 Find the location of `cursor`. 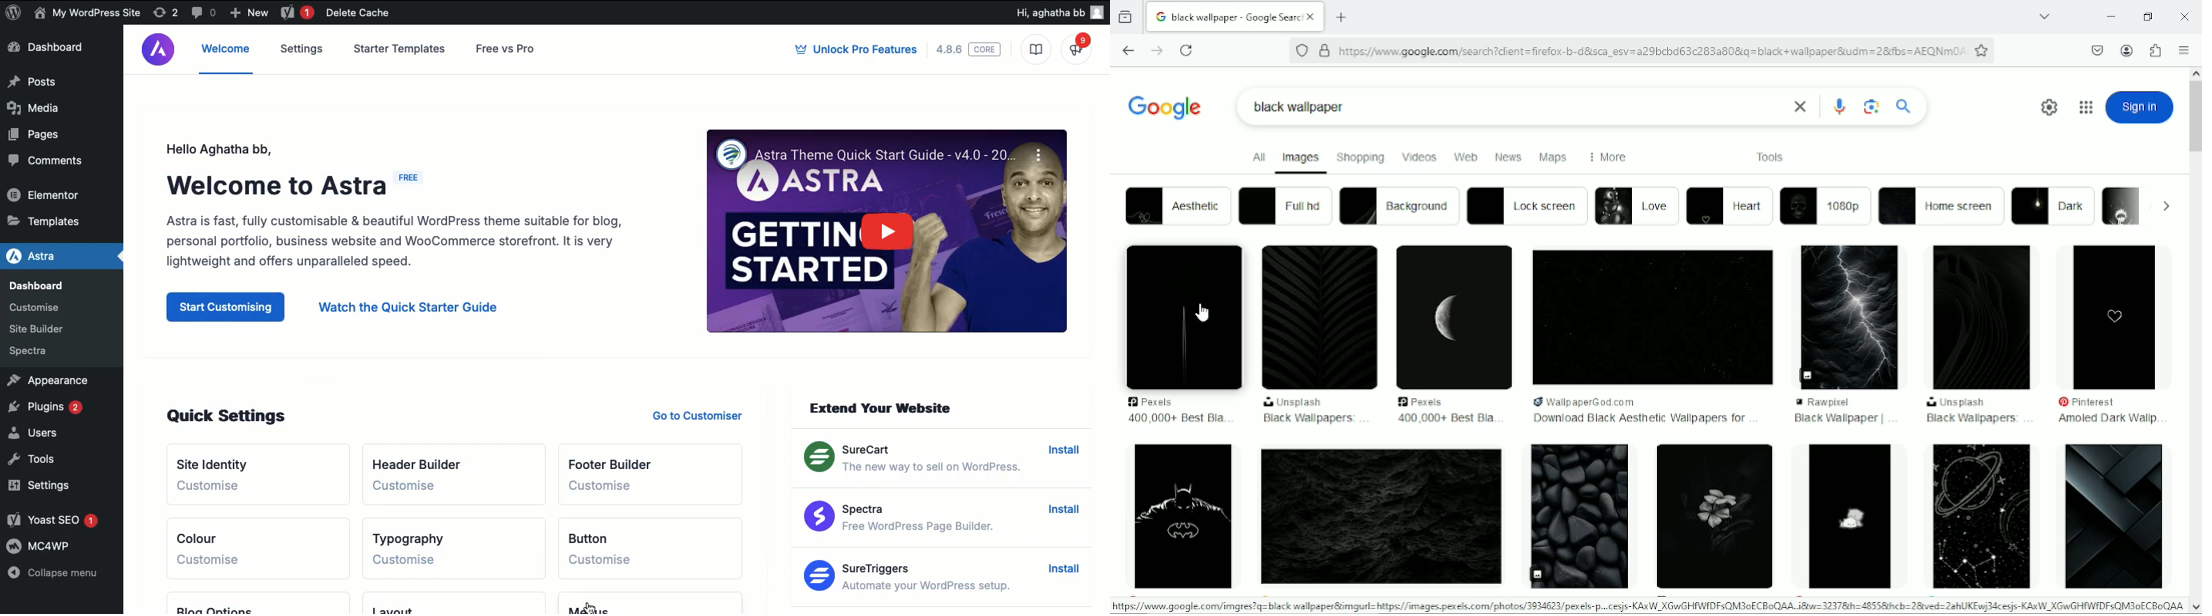

cursor is located at coordinates (1202, 311).